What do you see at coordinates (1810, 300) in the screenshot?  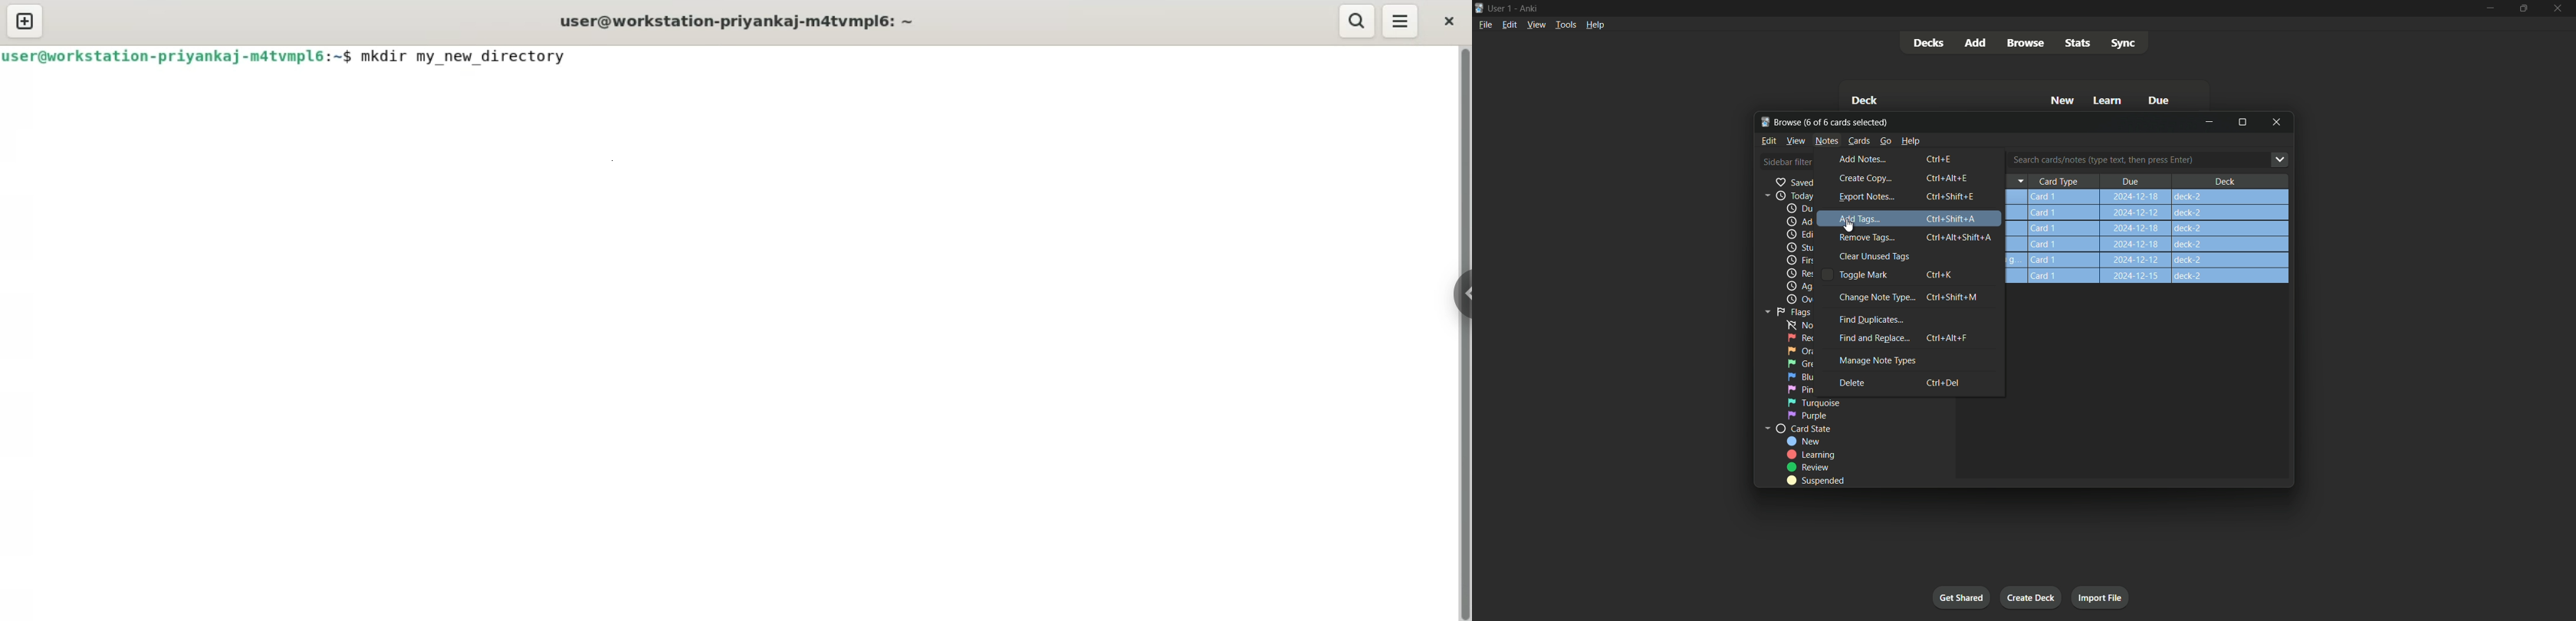 I see `Overdue` at bounding box center [1810, 300].